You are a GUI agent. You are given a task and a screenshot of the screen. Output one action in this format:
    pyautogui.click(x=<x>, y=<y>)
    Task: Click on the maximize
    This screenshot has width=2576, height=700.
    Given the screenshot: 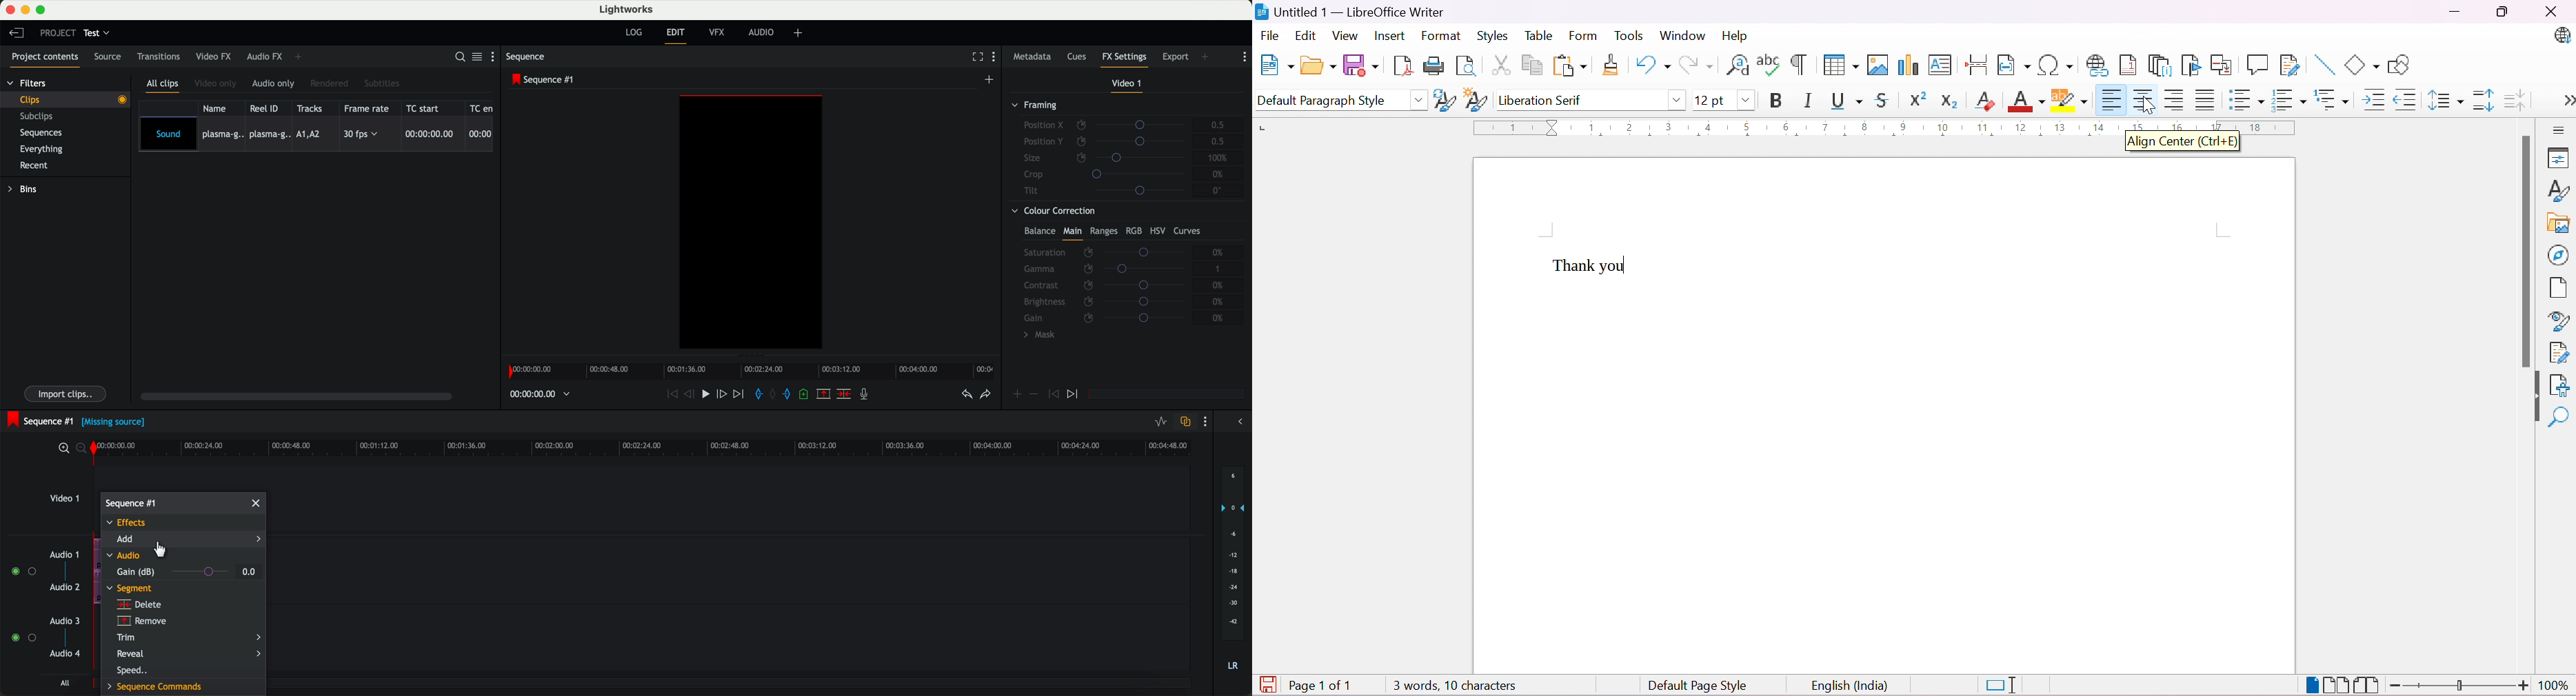 What is the action you would take?
    pyautogui.click(x=42, y=10)
    